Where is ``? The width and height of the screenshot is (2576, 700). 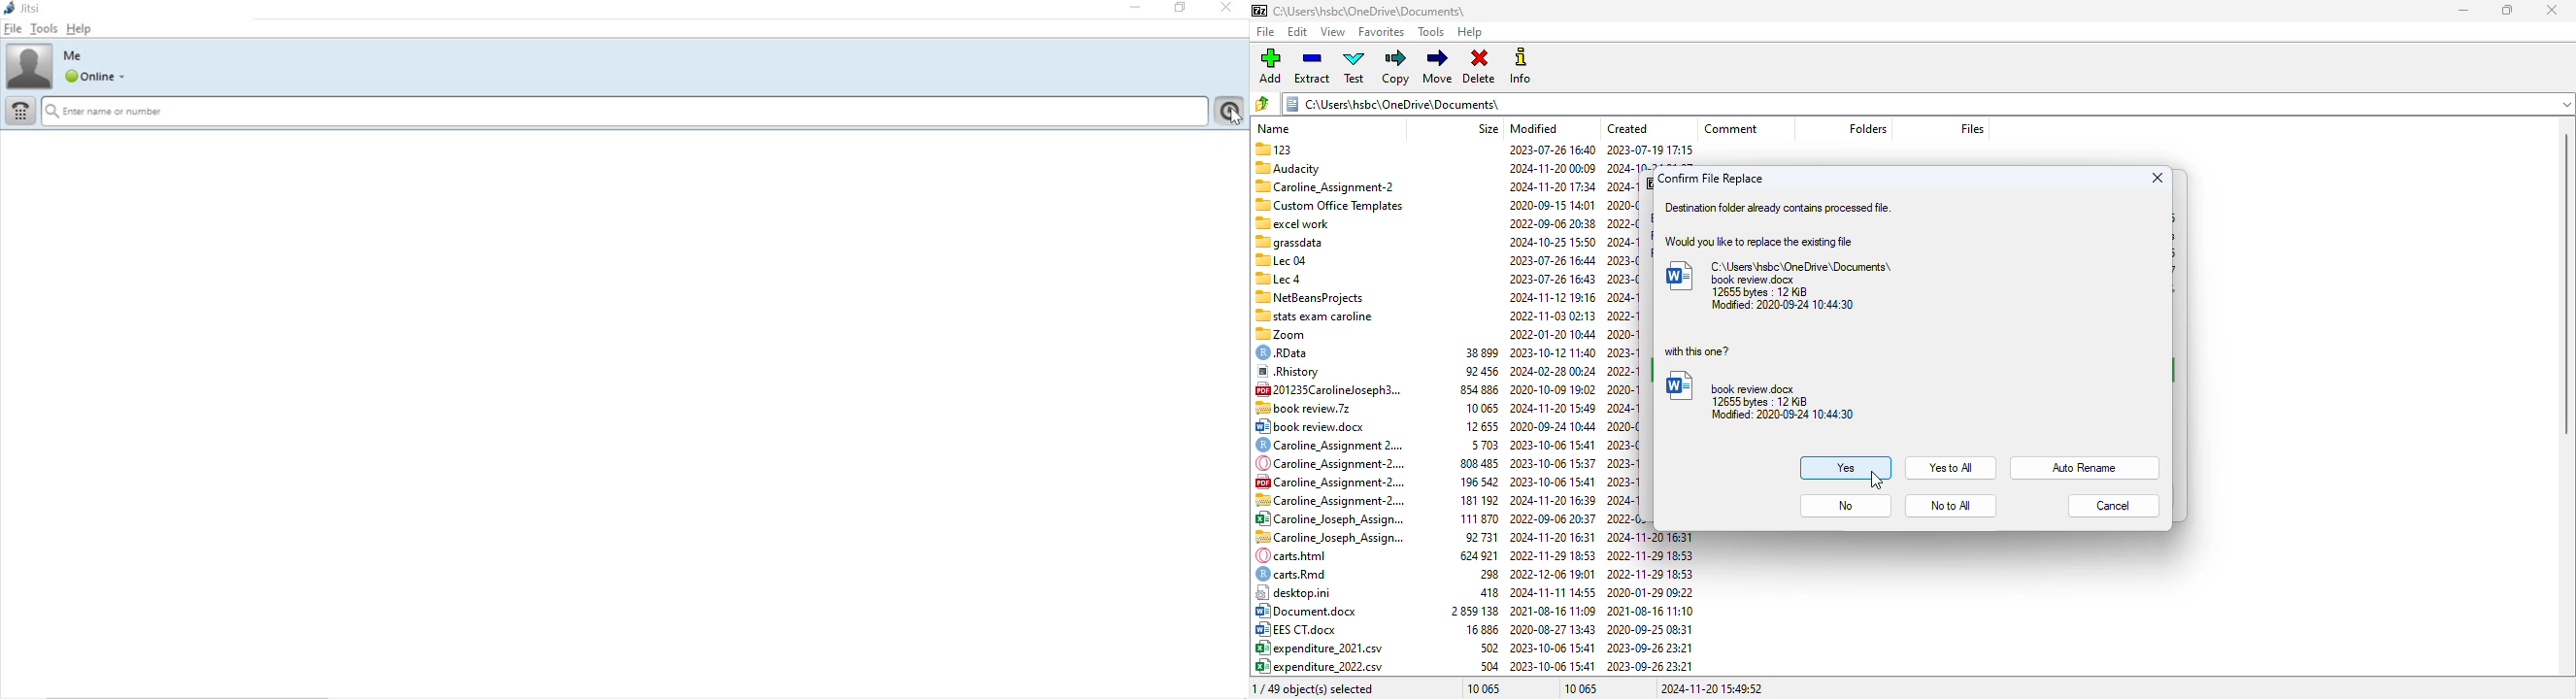  is located at coordinates (2552, 11).